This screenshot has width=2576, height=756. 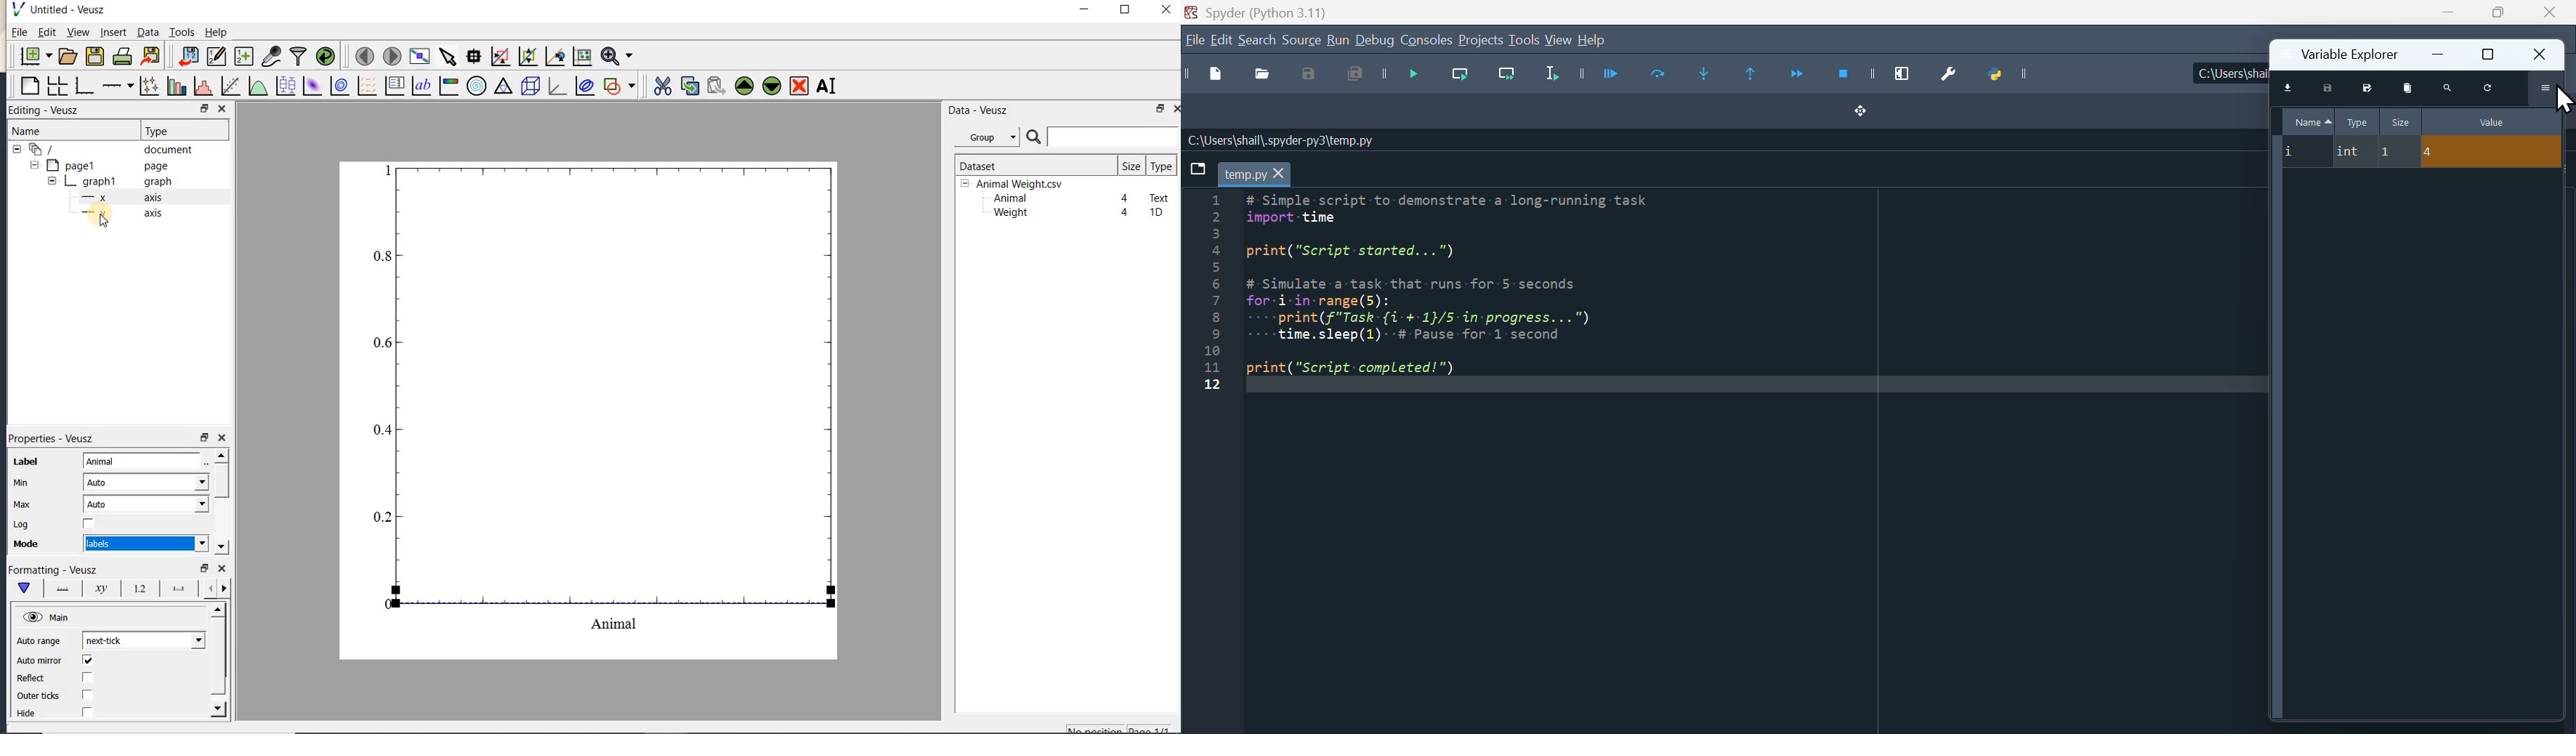 What do you see at coordinates (2352, 153) in the screenshot?
I see `int` at bounding box center [2352, 153].